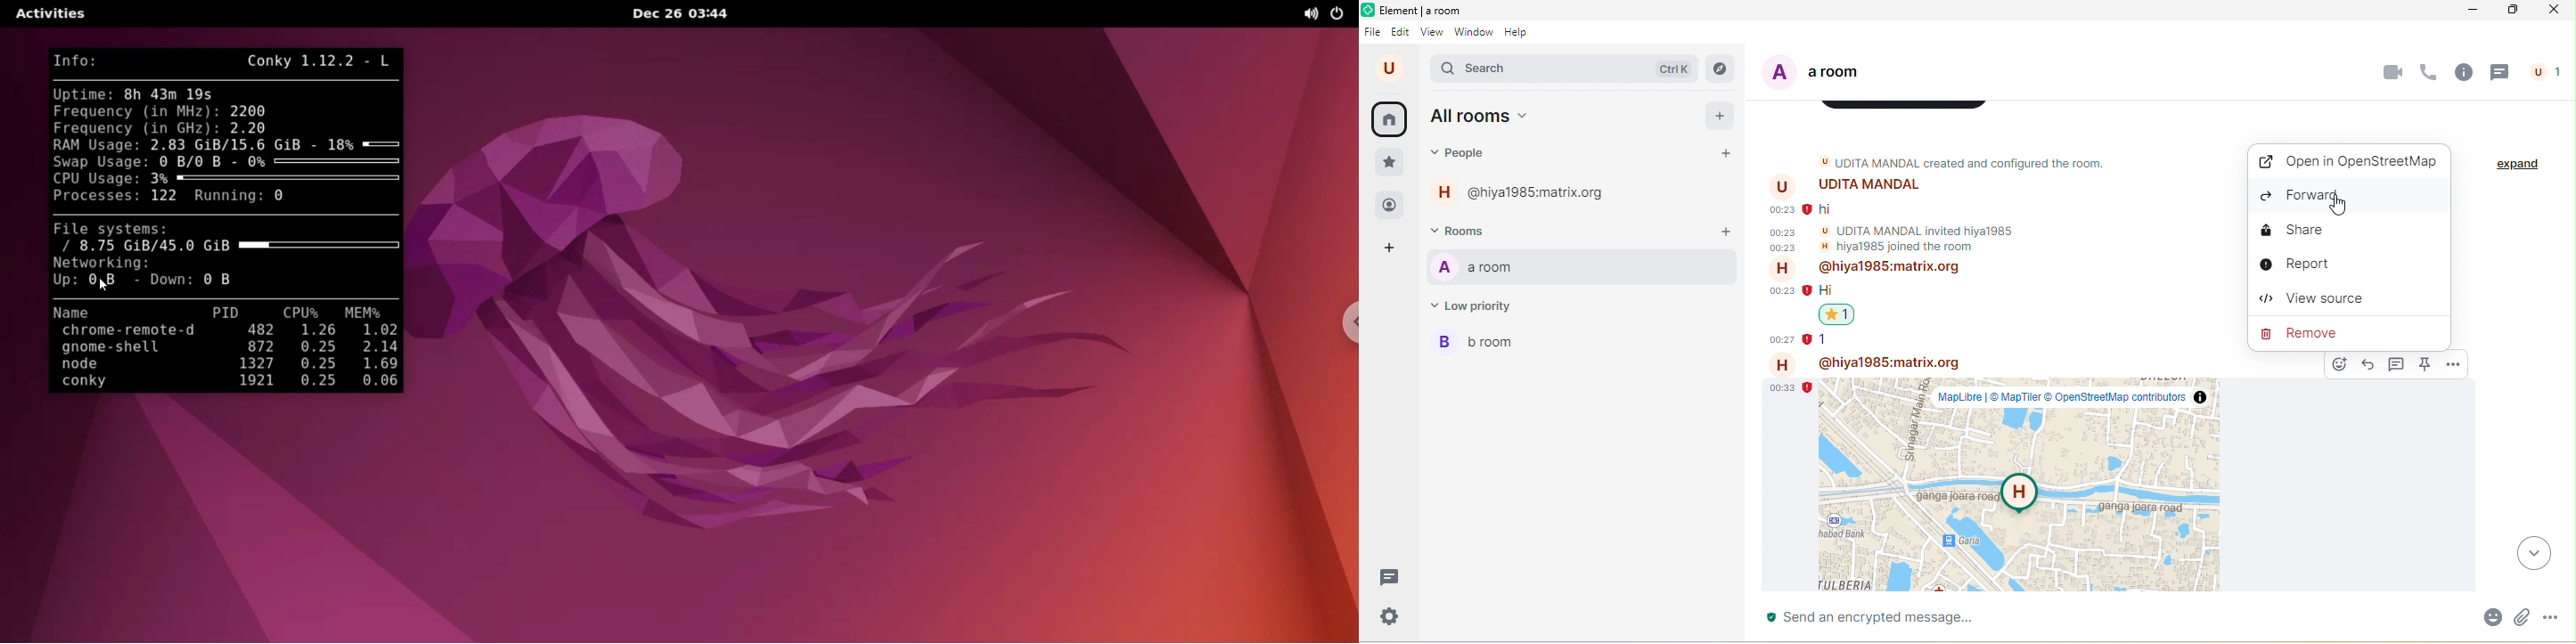  What do you see at coordinates (2452, 362) in the screenshot?
I see `options` at bounding box center [2452, 362].